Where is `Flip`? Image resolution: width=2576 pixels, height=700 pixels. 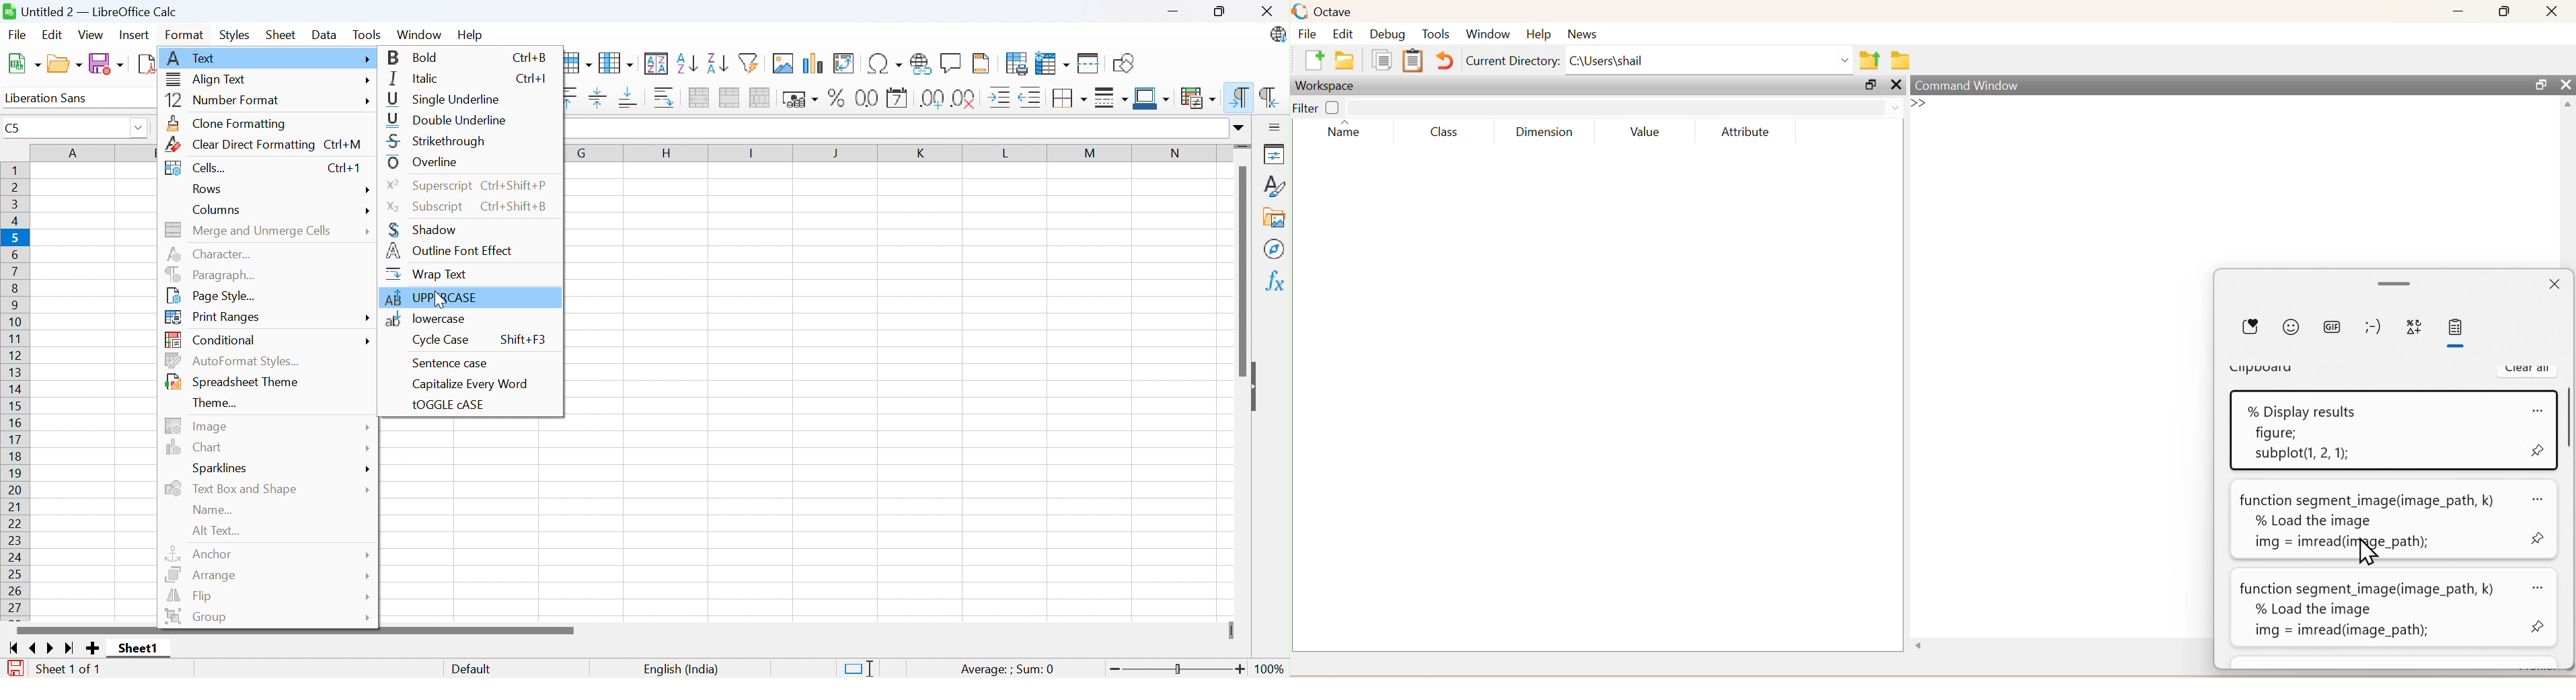 Flip is located at coordinates (194, 597).